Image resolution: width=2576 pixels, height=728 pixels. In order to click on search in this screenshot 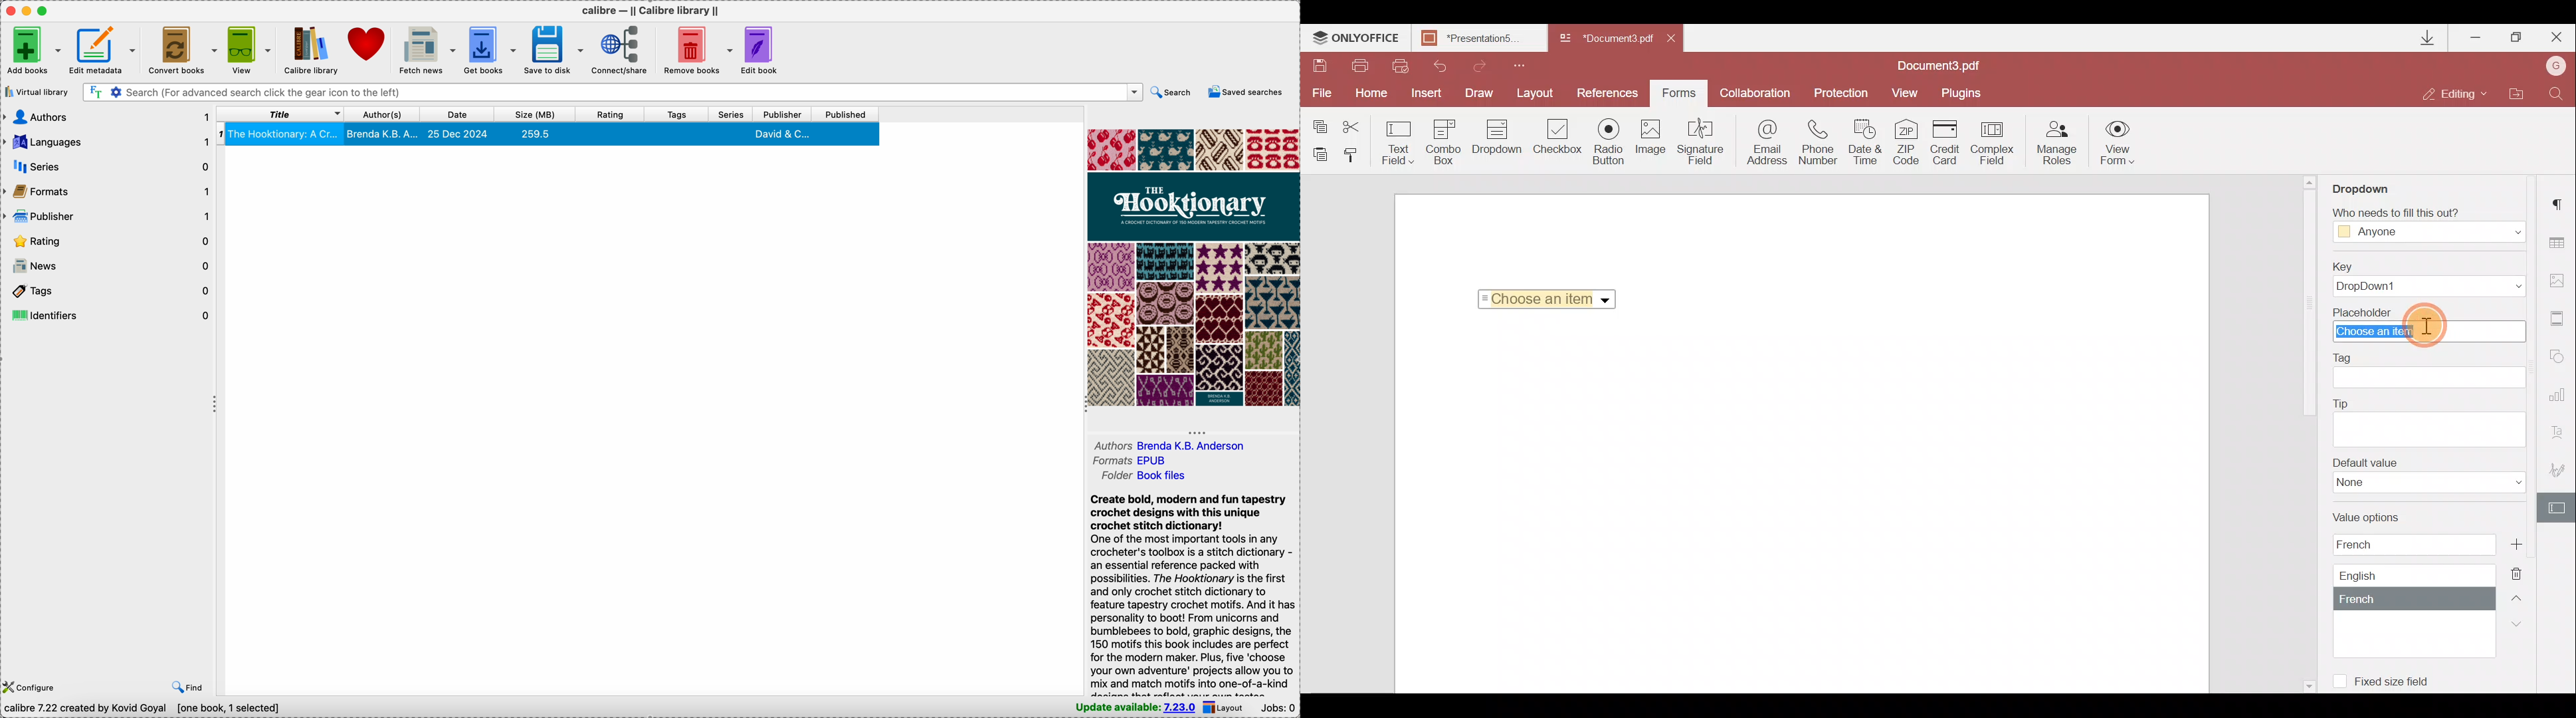, I will do `click(1173, 91)`.